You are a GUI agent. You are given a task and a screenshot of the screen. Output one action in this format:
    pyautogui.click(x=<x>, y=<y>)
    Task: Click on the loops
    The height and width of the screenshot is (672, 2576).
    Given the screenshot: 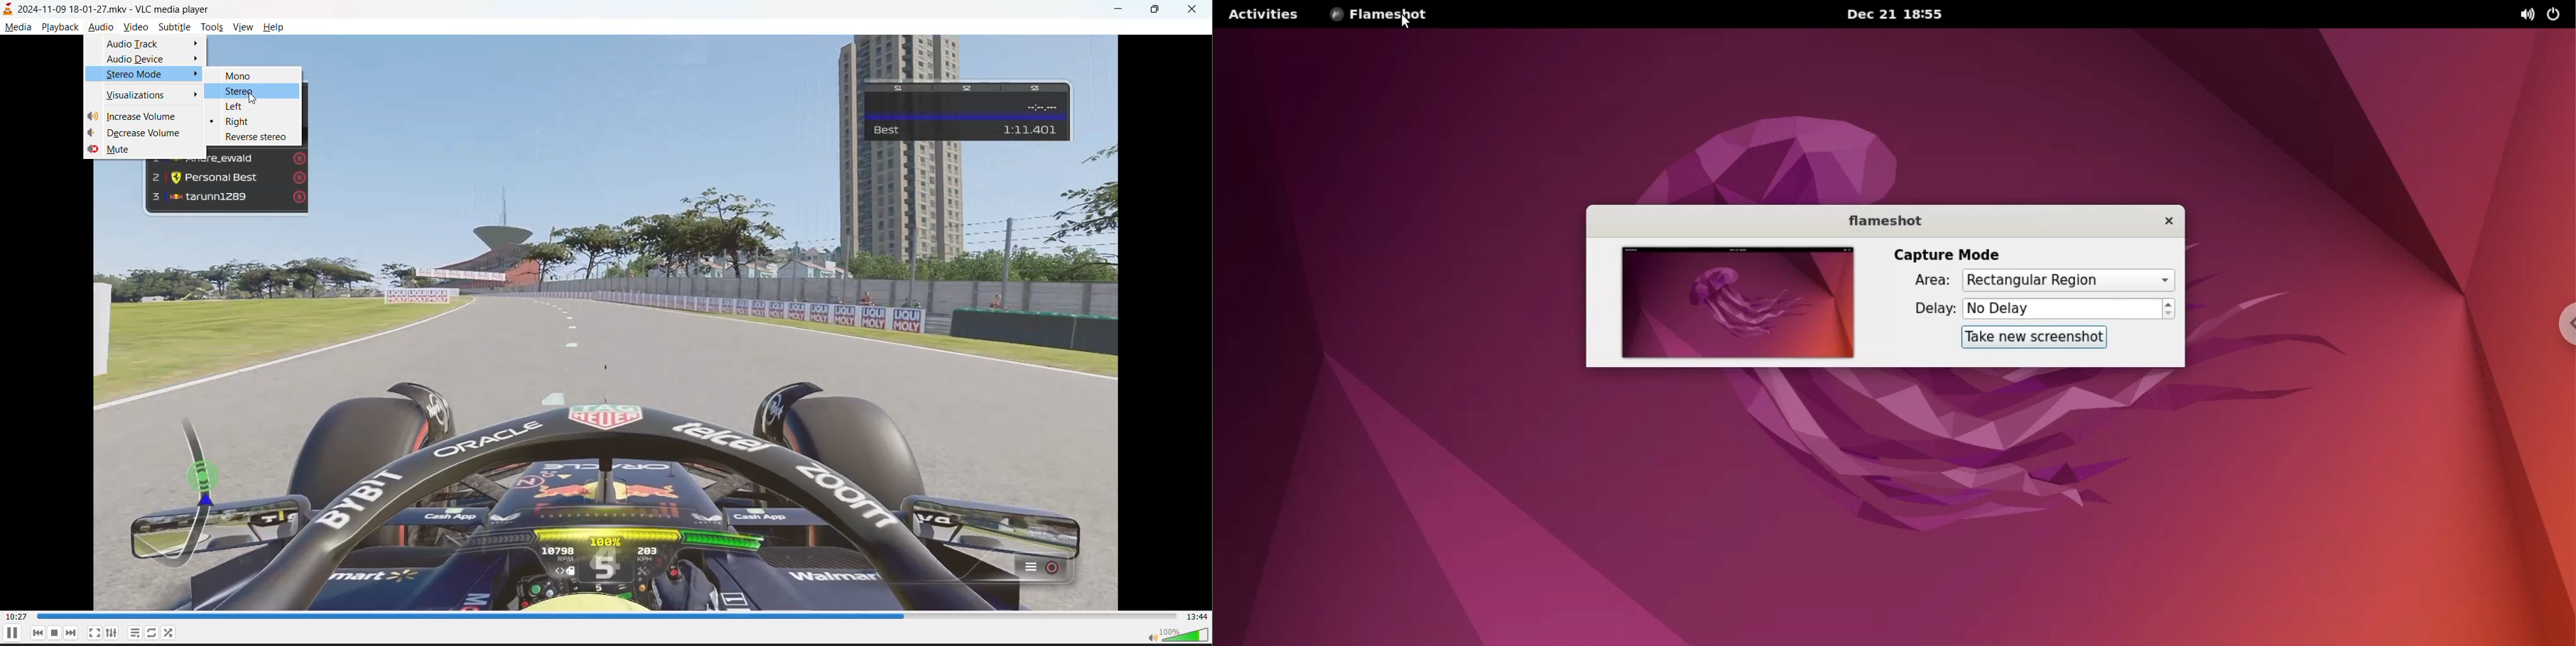 What is the action you would take?
    pyautogui.click(x=153, y=633)
    